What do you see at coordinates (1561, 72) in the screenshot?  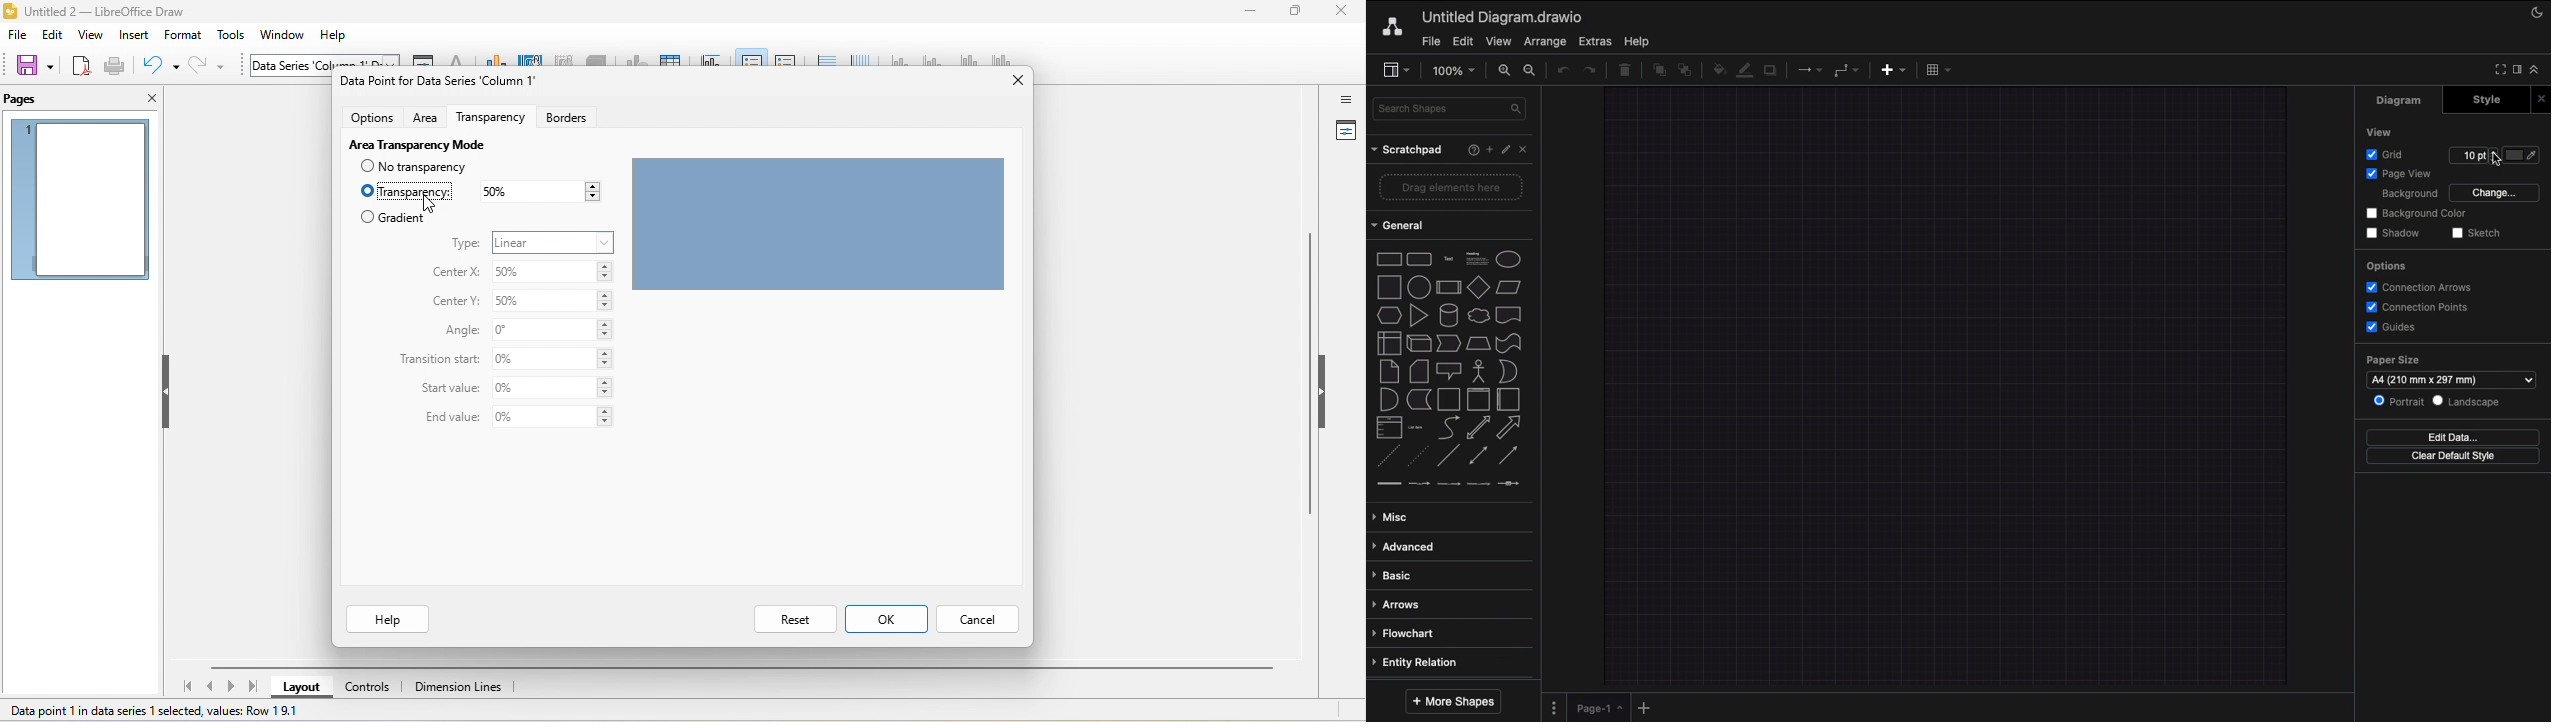 I see `Undo` at bounding box center [1561, 72].